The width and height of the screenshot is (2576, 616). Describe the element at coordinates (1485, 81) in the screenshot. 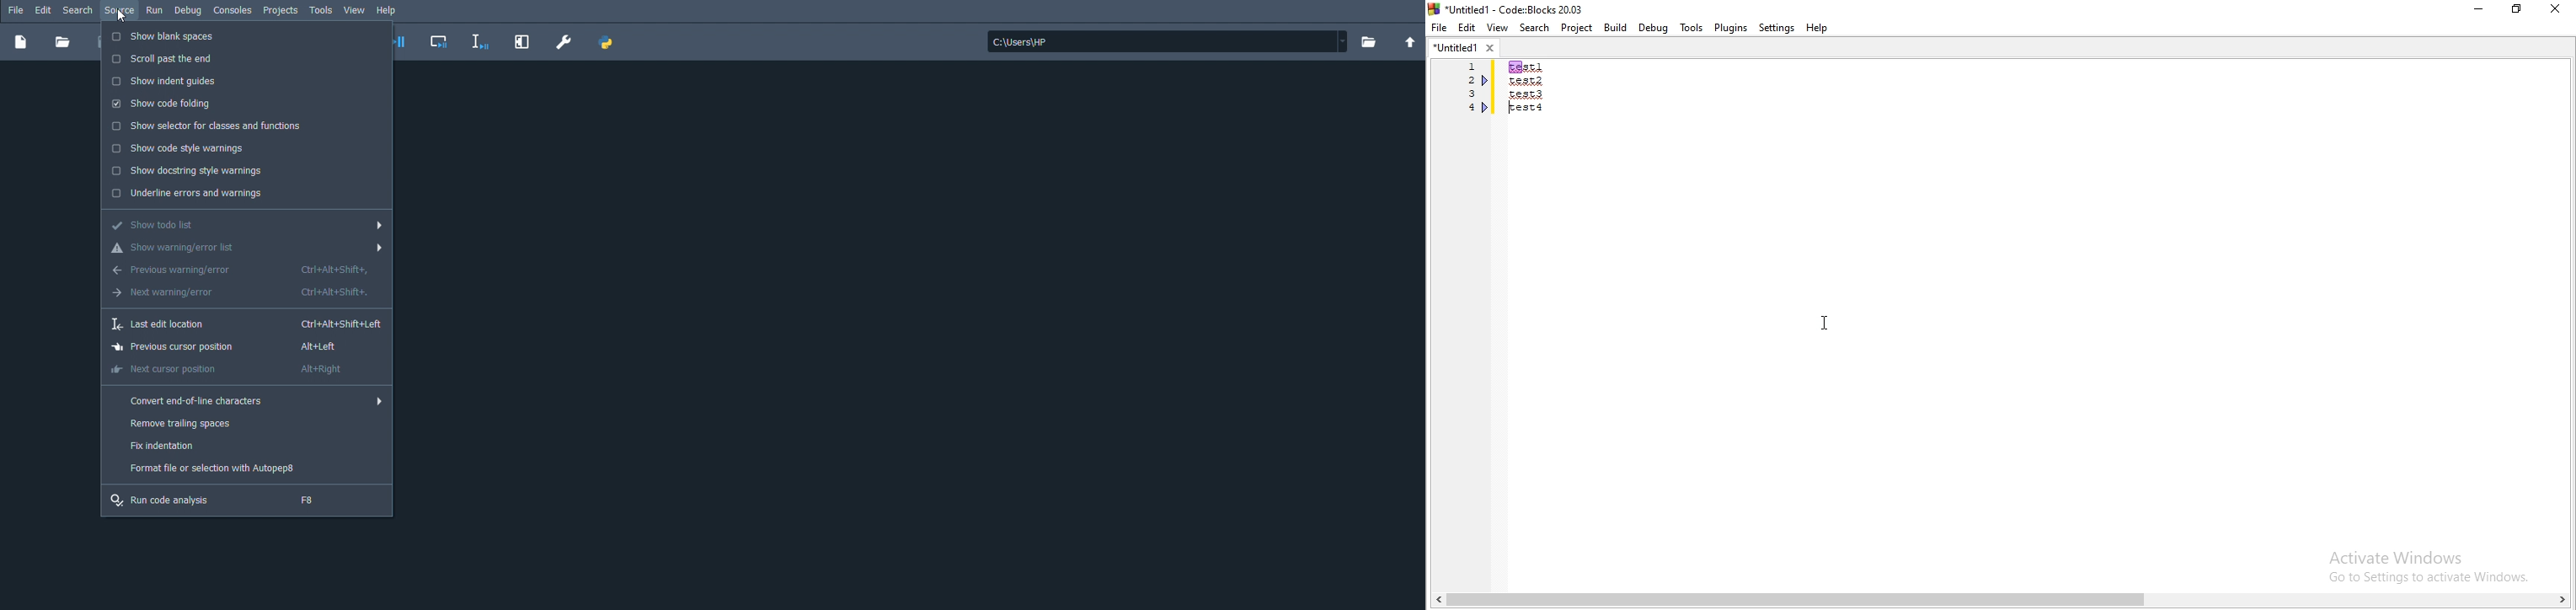

I see `bookmarks` at that location.